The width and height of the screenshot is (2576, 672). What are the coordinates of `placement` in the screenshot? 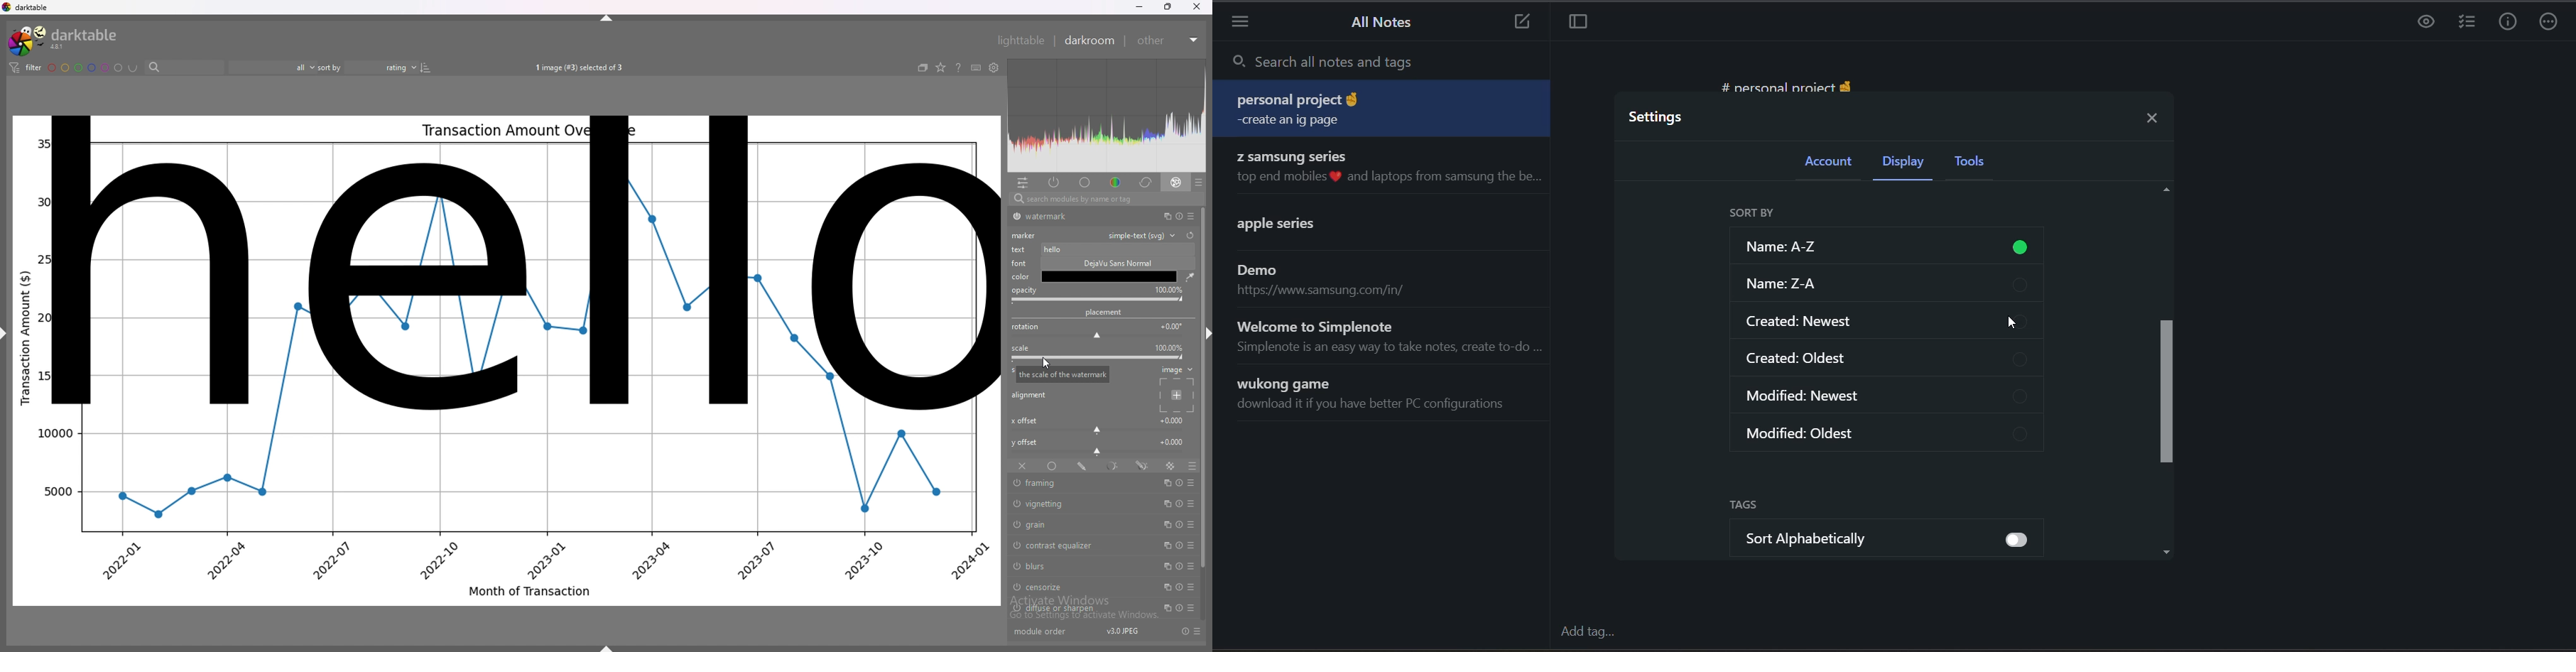 It's located at (1180, 395).